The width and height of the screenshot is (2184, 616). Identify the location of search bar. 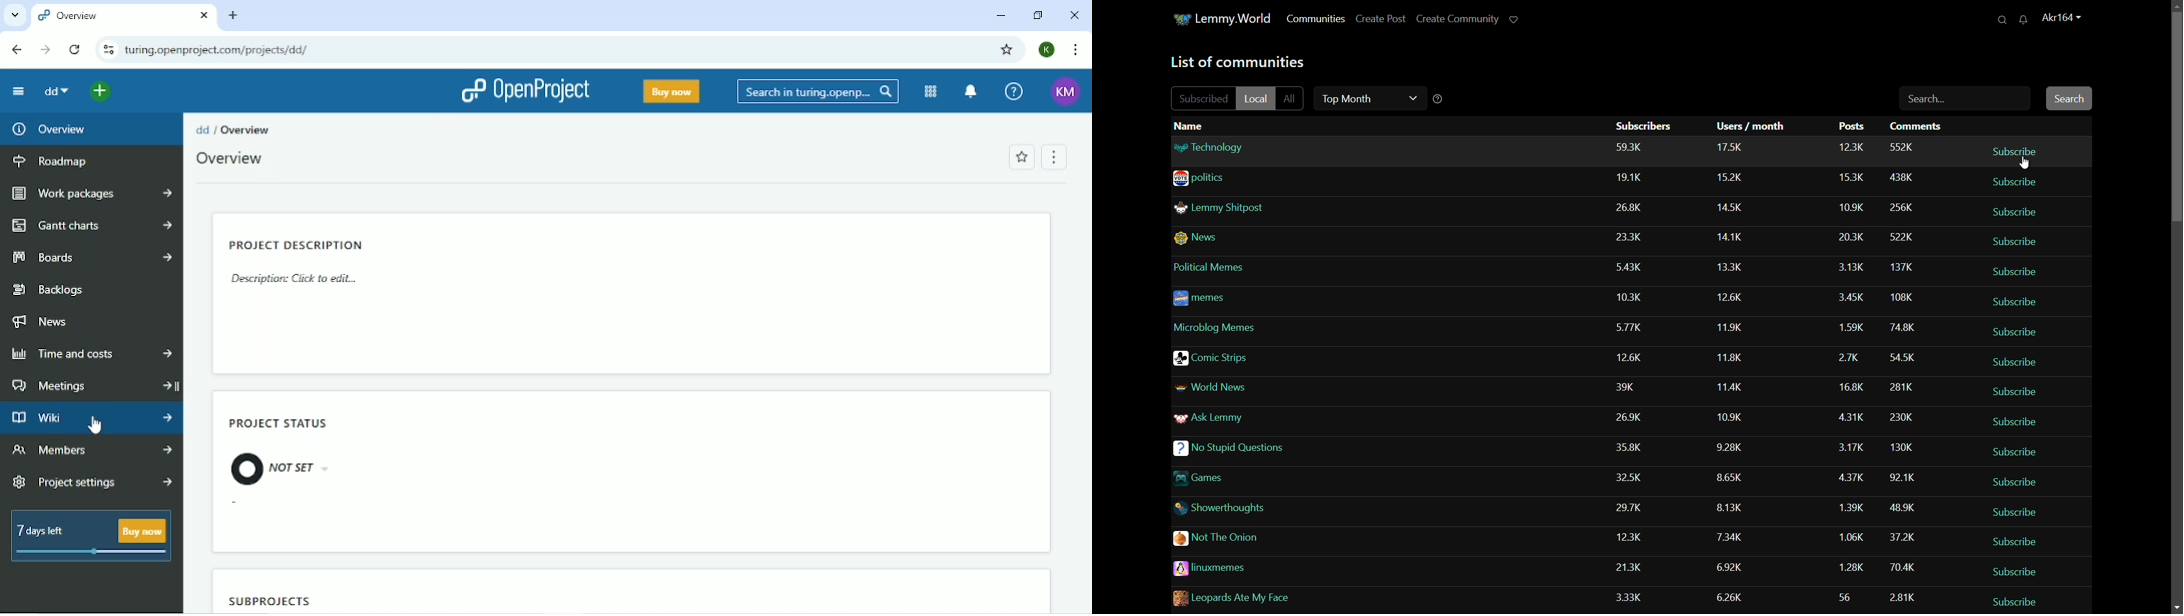
(1966, 100).